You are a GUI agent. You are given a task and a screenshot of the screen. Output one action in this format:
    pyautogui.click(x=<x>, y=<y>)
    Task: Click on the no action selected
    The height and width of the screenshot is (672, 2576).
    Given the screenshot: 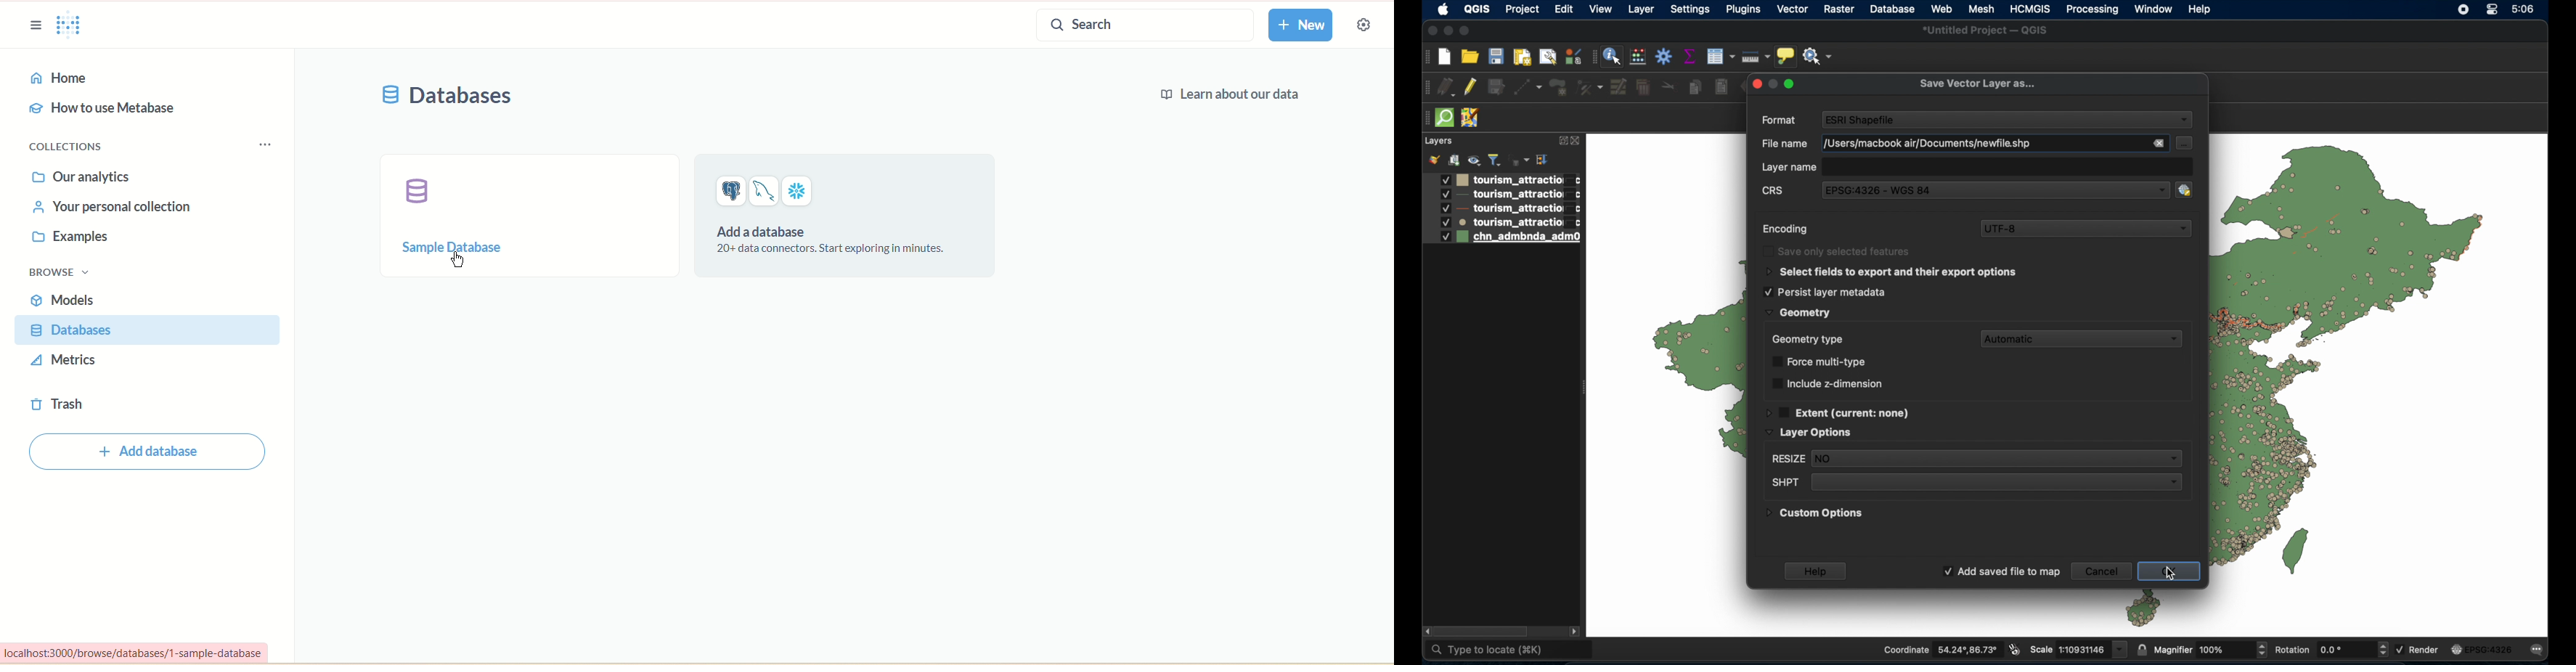 What is the action you would take?
    pyautogui.click(x=1818, y=55)
    